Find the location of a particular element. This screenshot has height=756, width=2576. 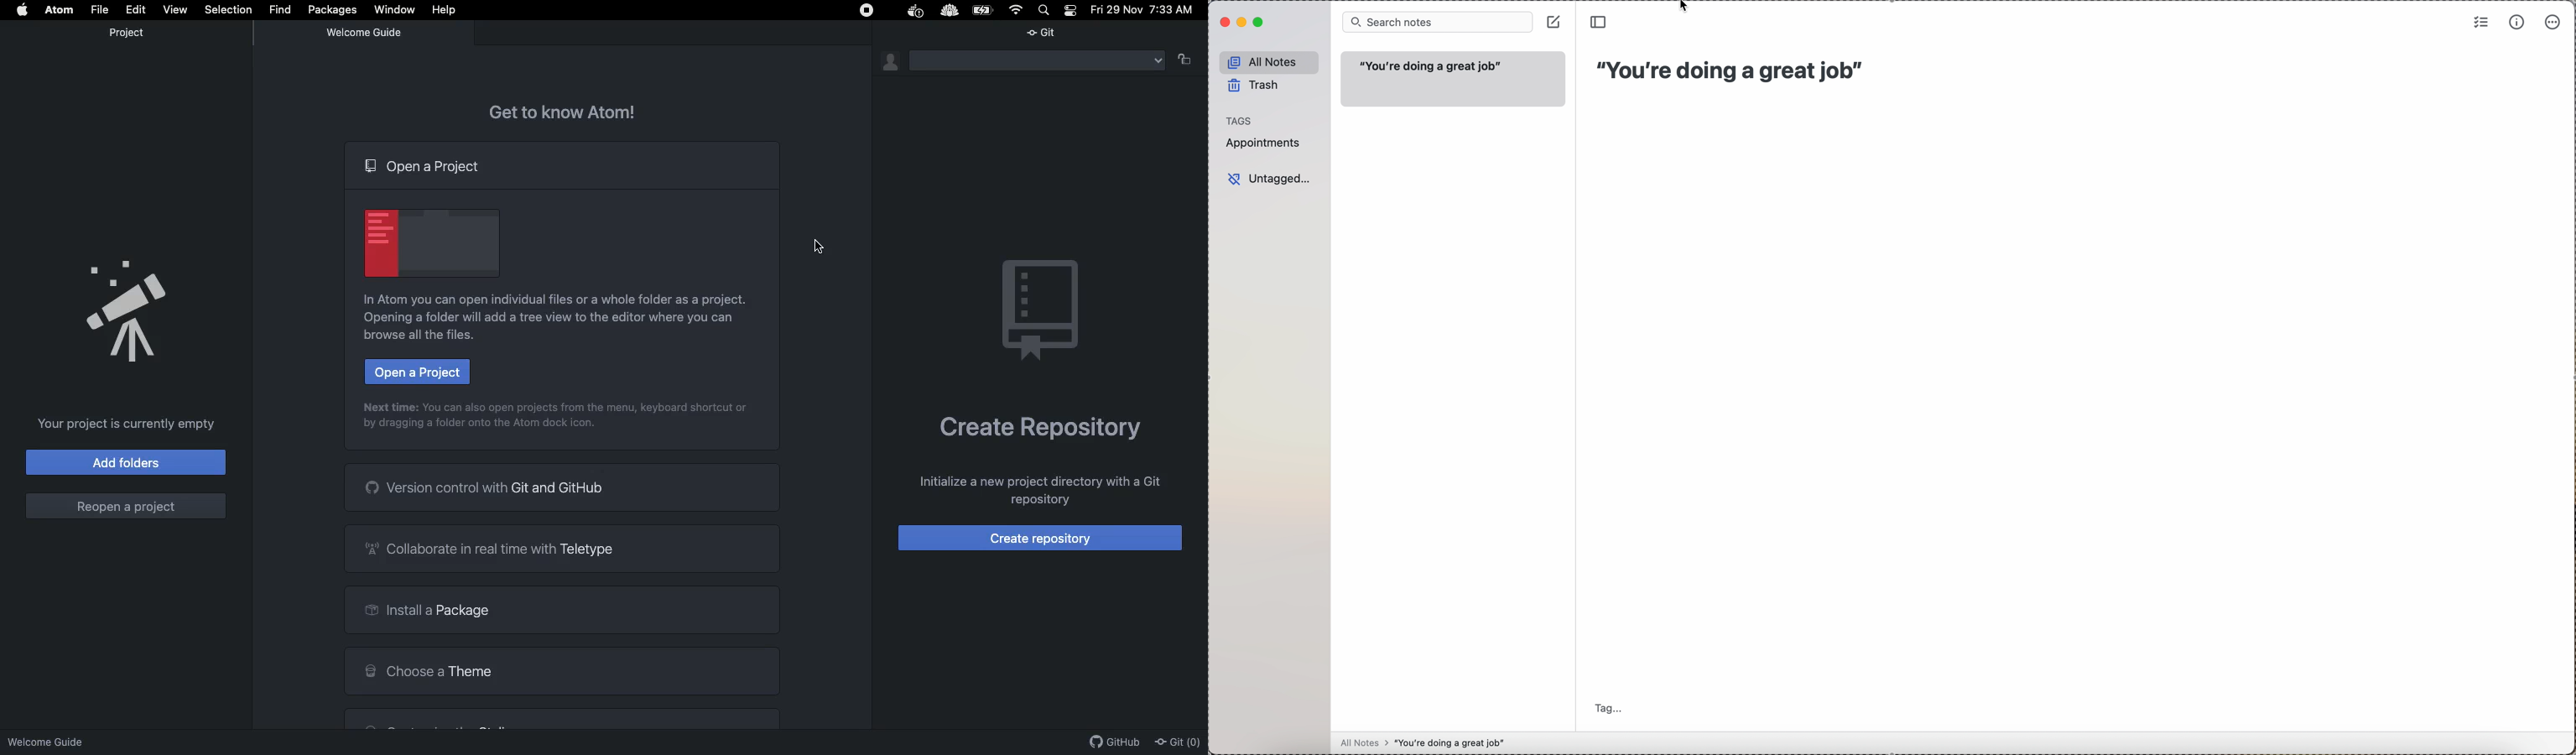

Initialize a new project directory with a Git
repository is located at coordinates (1037, 493).